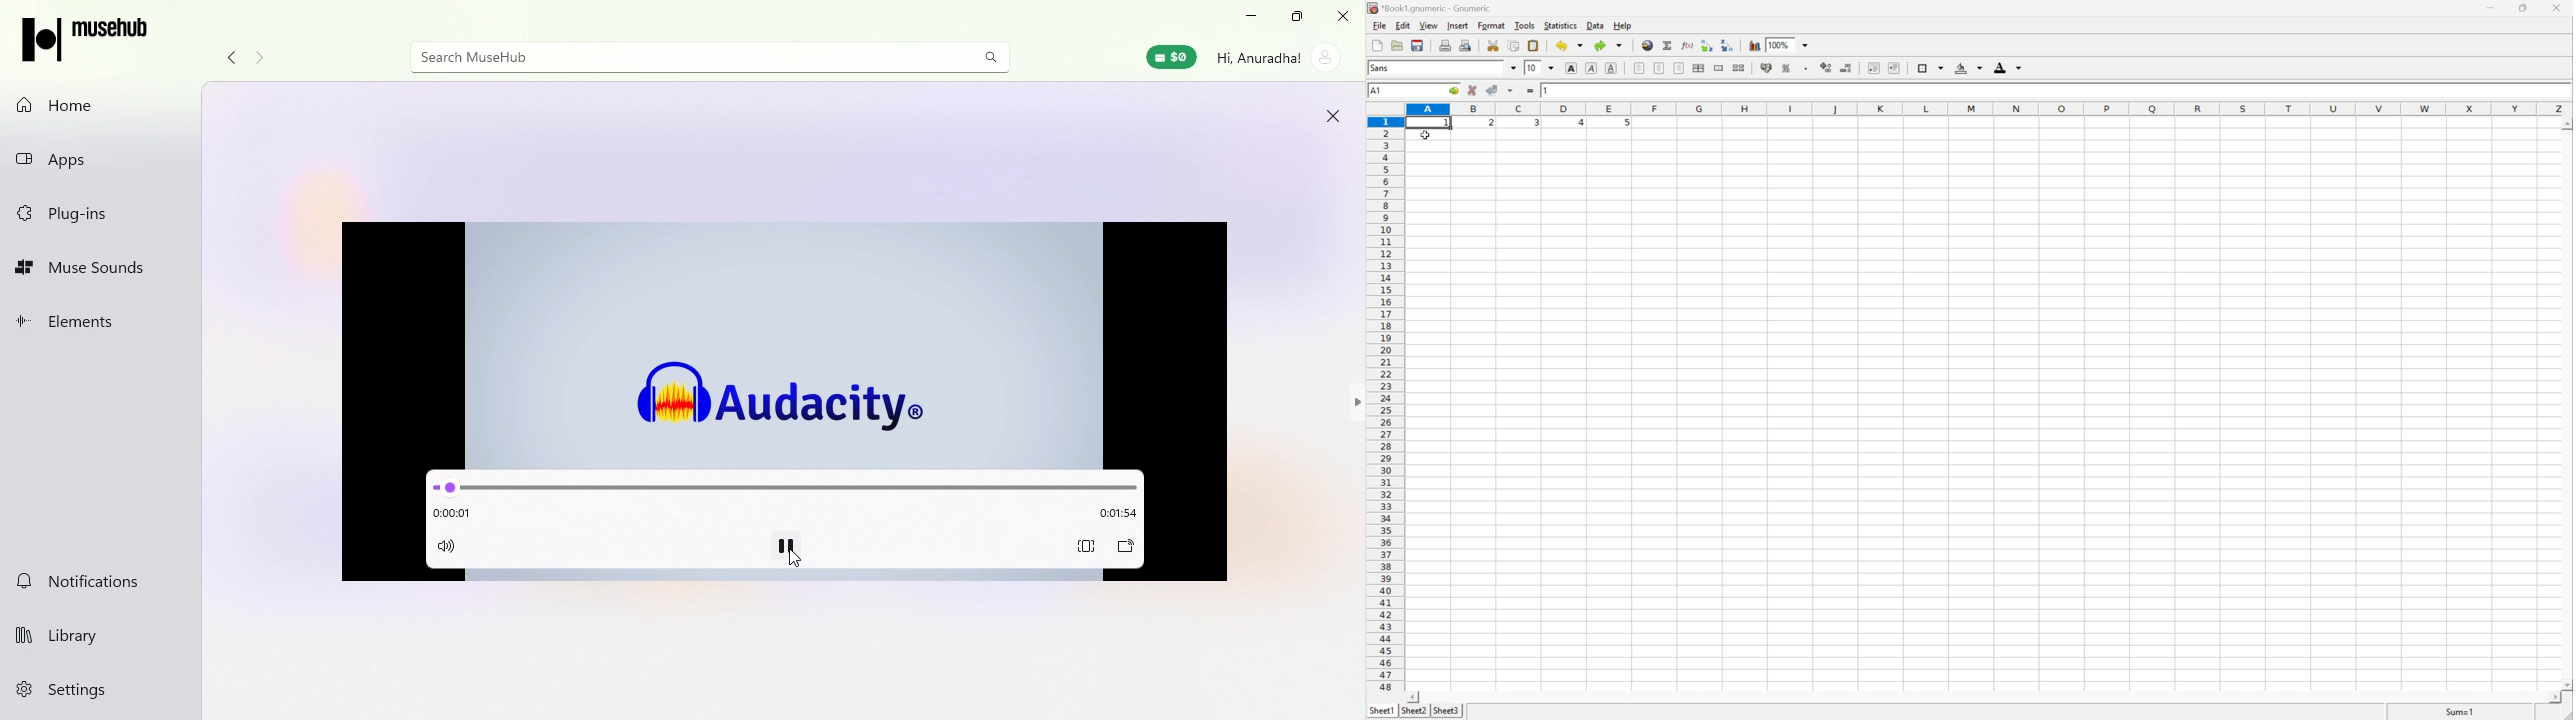 The height and width of the screenshot is (728, 2576). What do you see at coordinates (1415, 713) in the screenshot?
I see `sheet2` at bounding box center [1415, 713].